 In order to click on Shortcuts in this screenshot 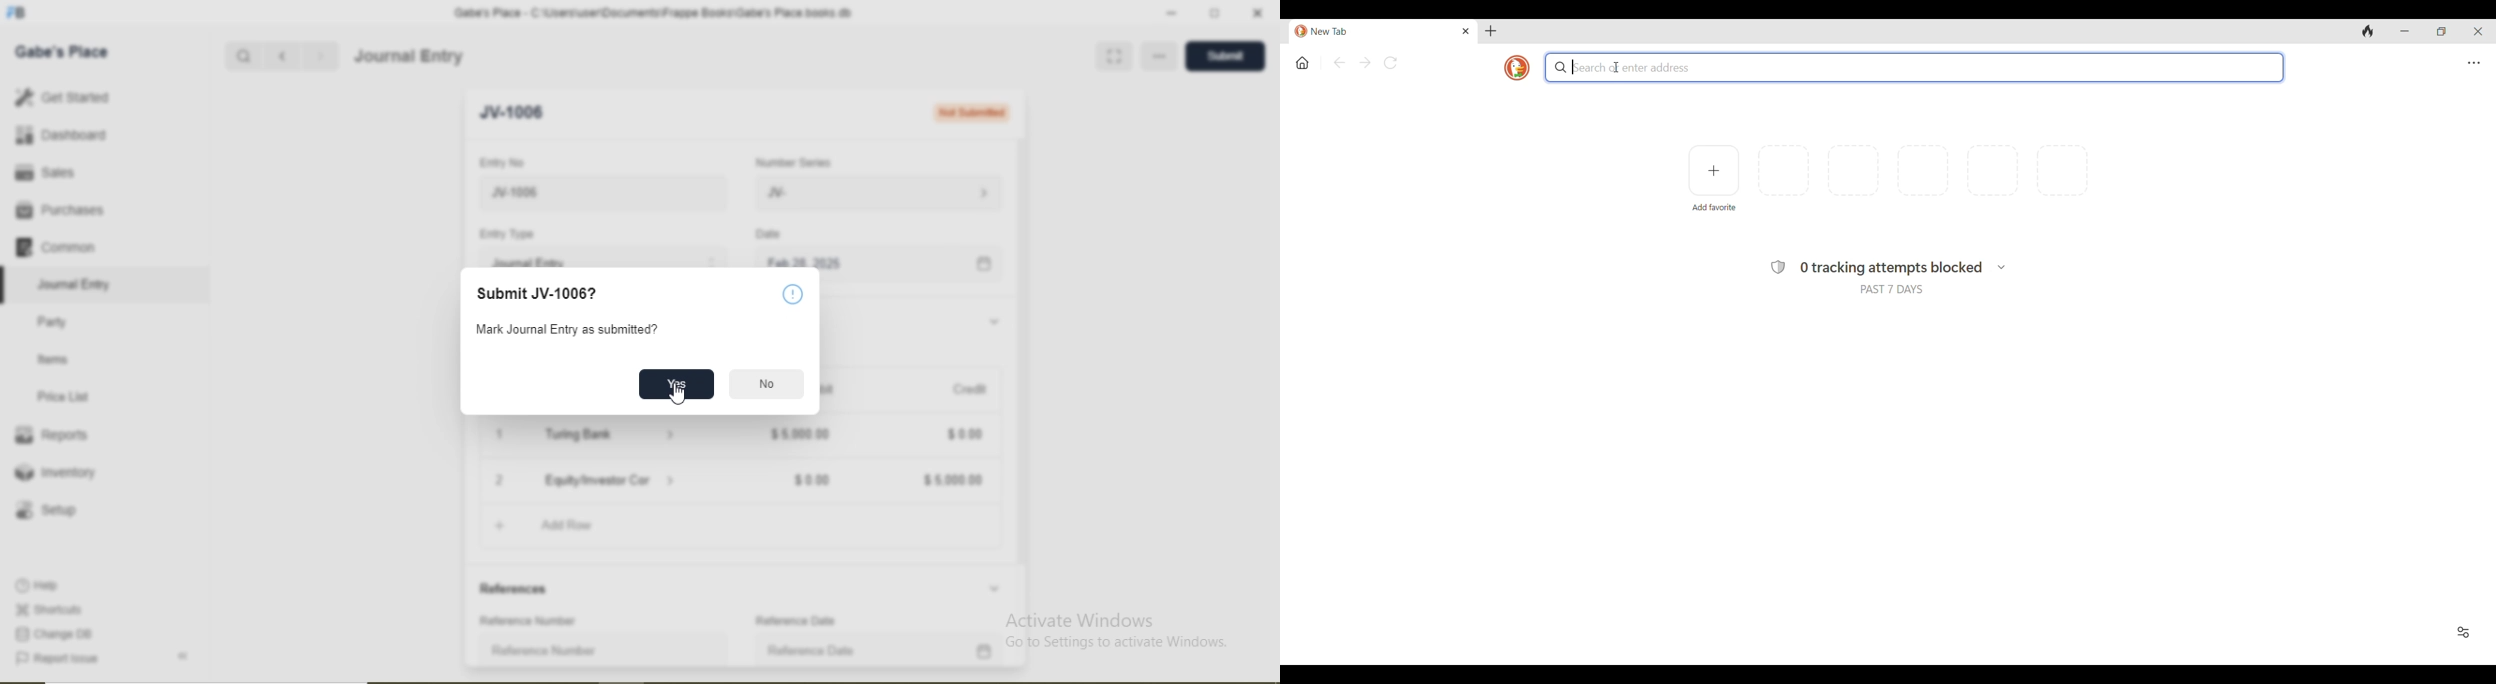, I will do `click(47, 609)`.